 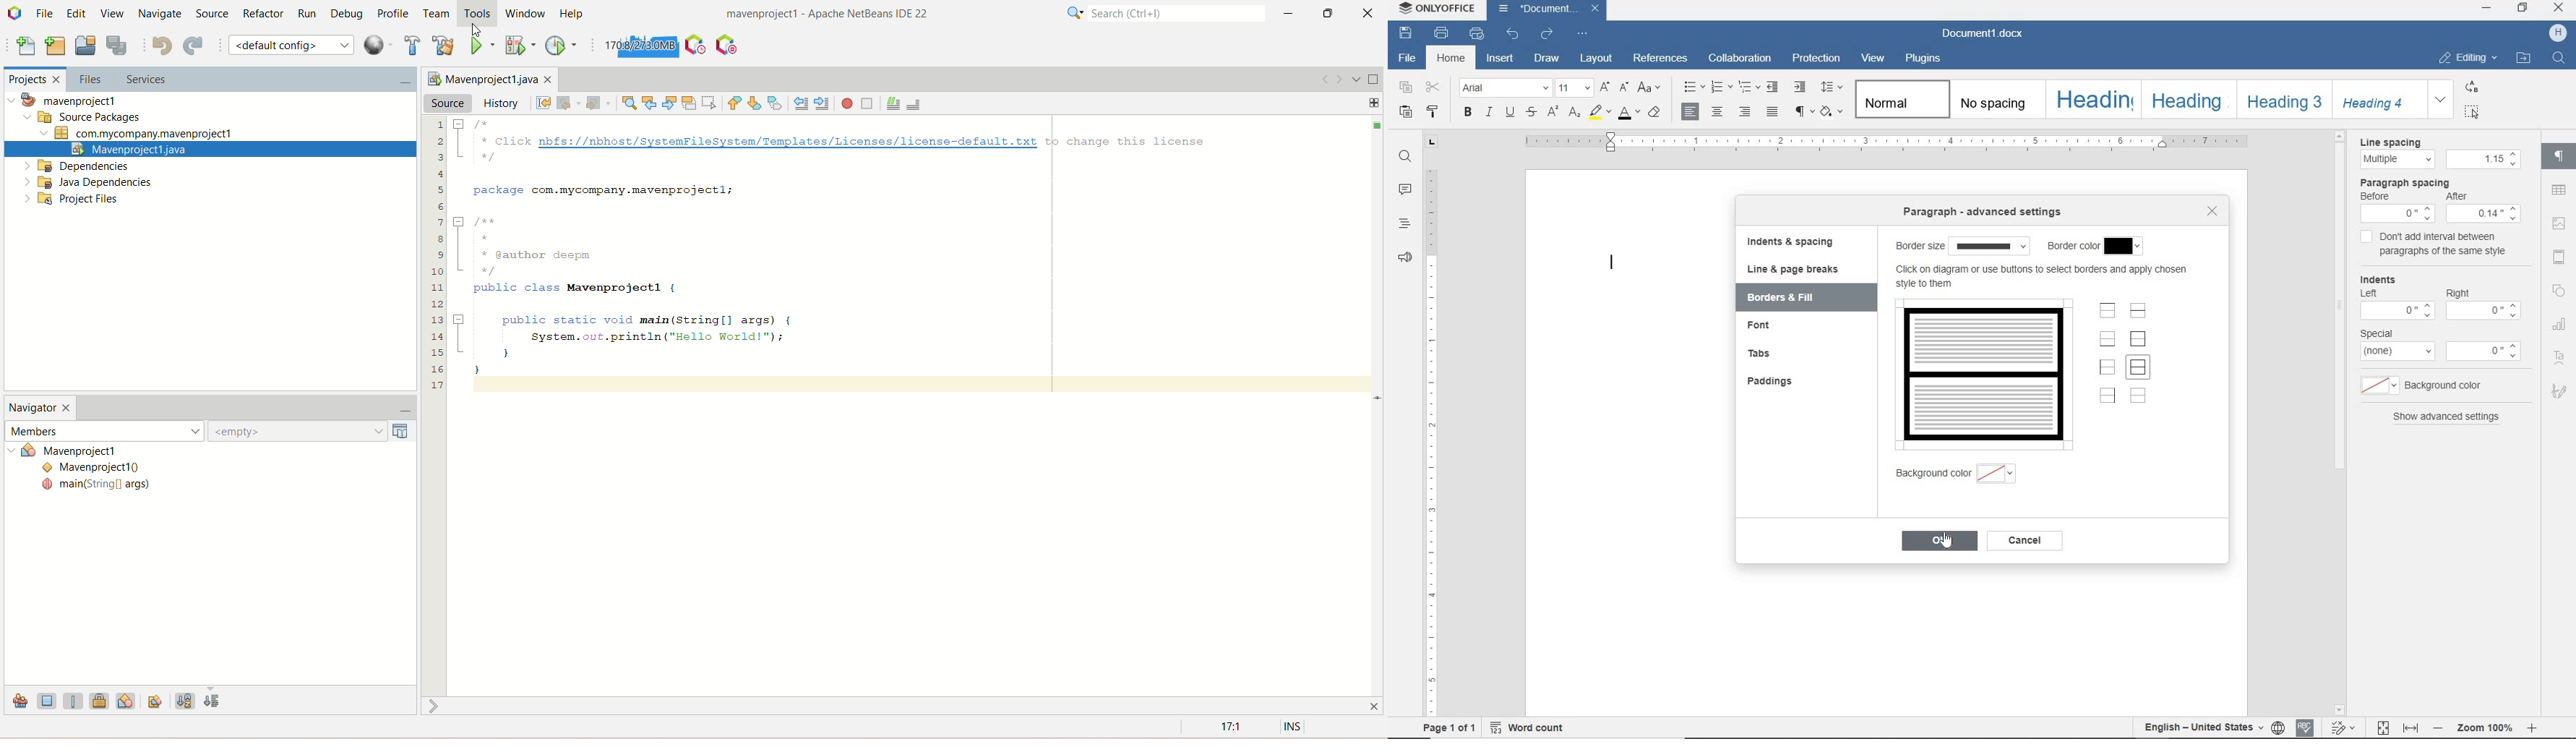 What do you see at coordinates (2307, 726) in the screenshot?
I see `Spell Check` at bounding box center [2307, 726].